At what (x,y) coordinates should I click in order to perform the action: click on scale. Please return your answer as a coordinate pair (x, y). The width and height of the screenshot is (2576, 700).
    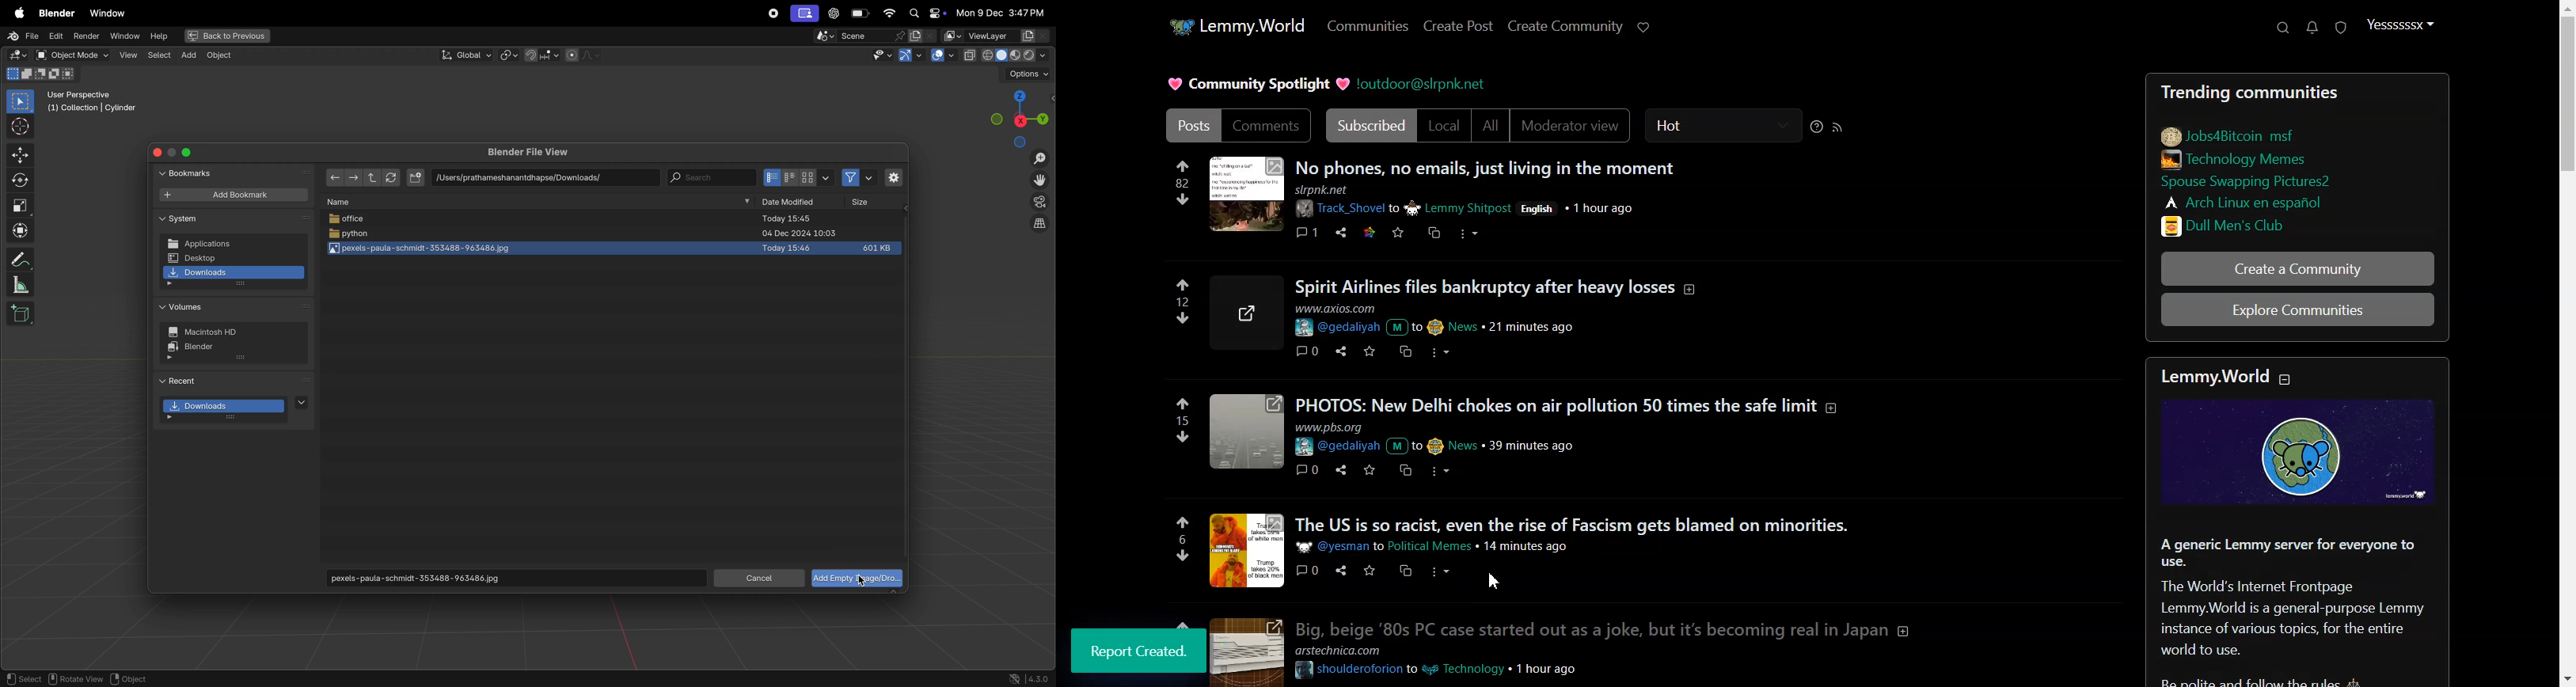
    Looking at the image, I should click on (20, 206).